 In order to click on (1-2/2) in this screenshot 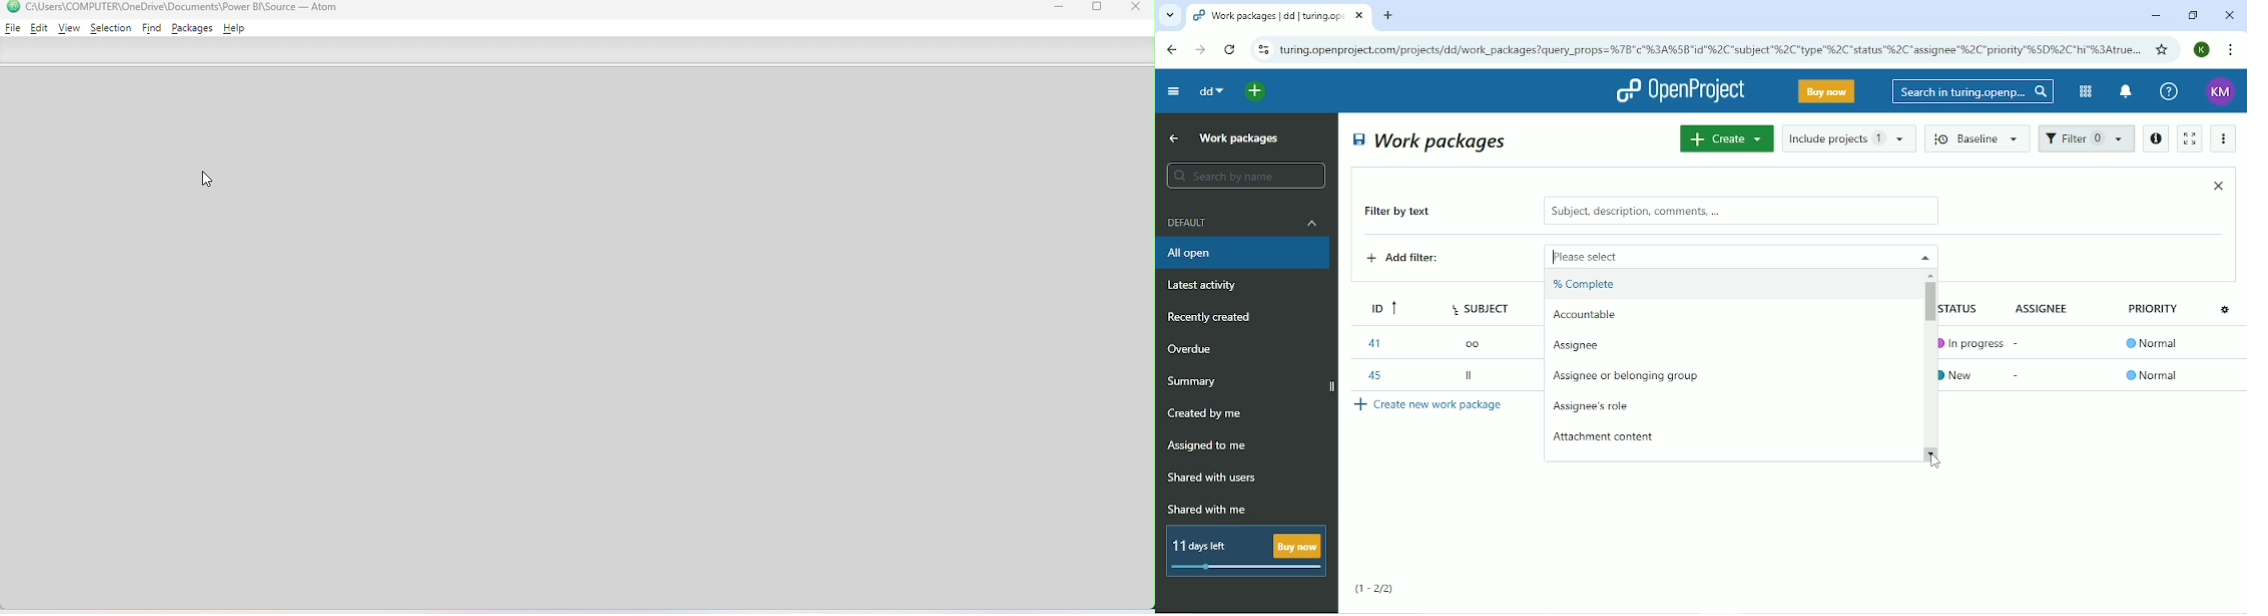, I will do `click(1375, 589)`.